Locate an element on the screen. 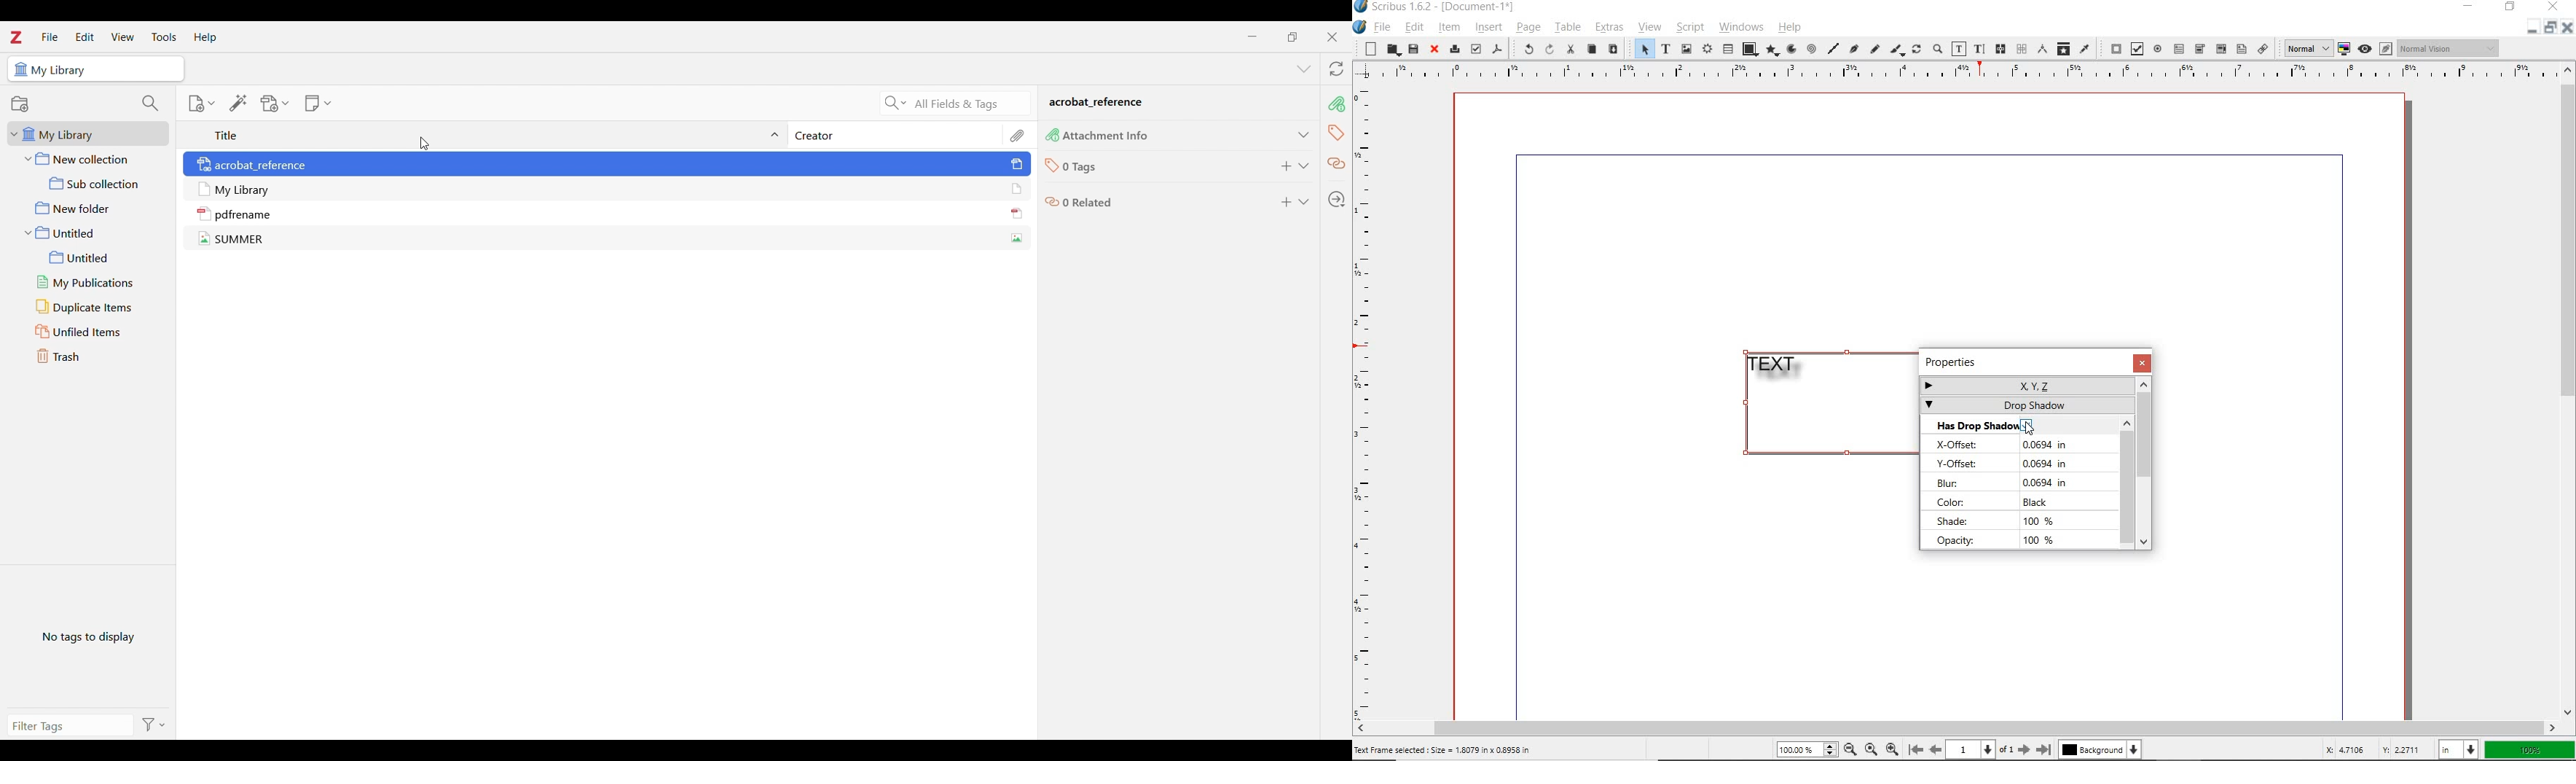 The image size is (2576, 784). Cursor is located at coordinates (425, 144).